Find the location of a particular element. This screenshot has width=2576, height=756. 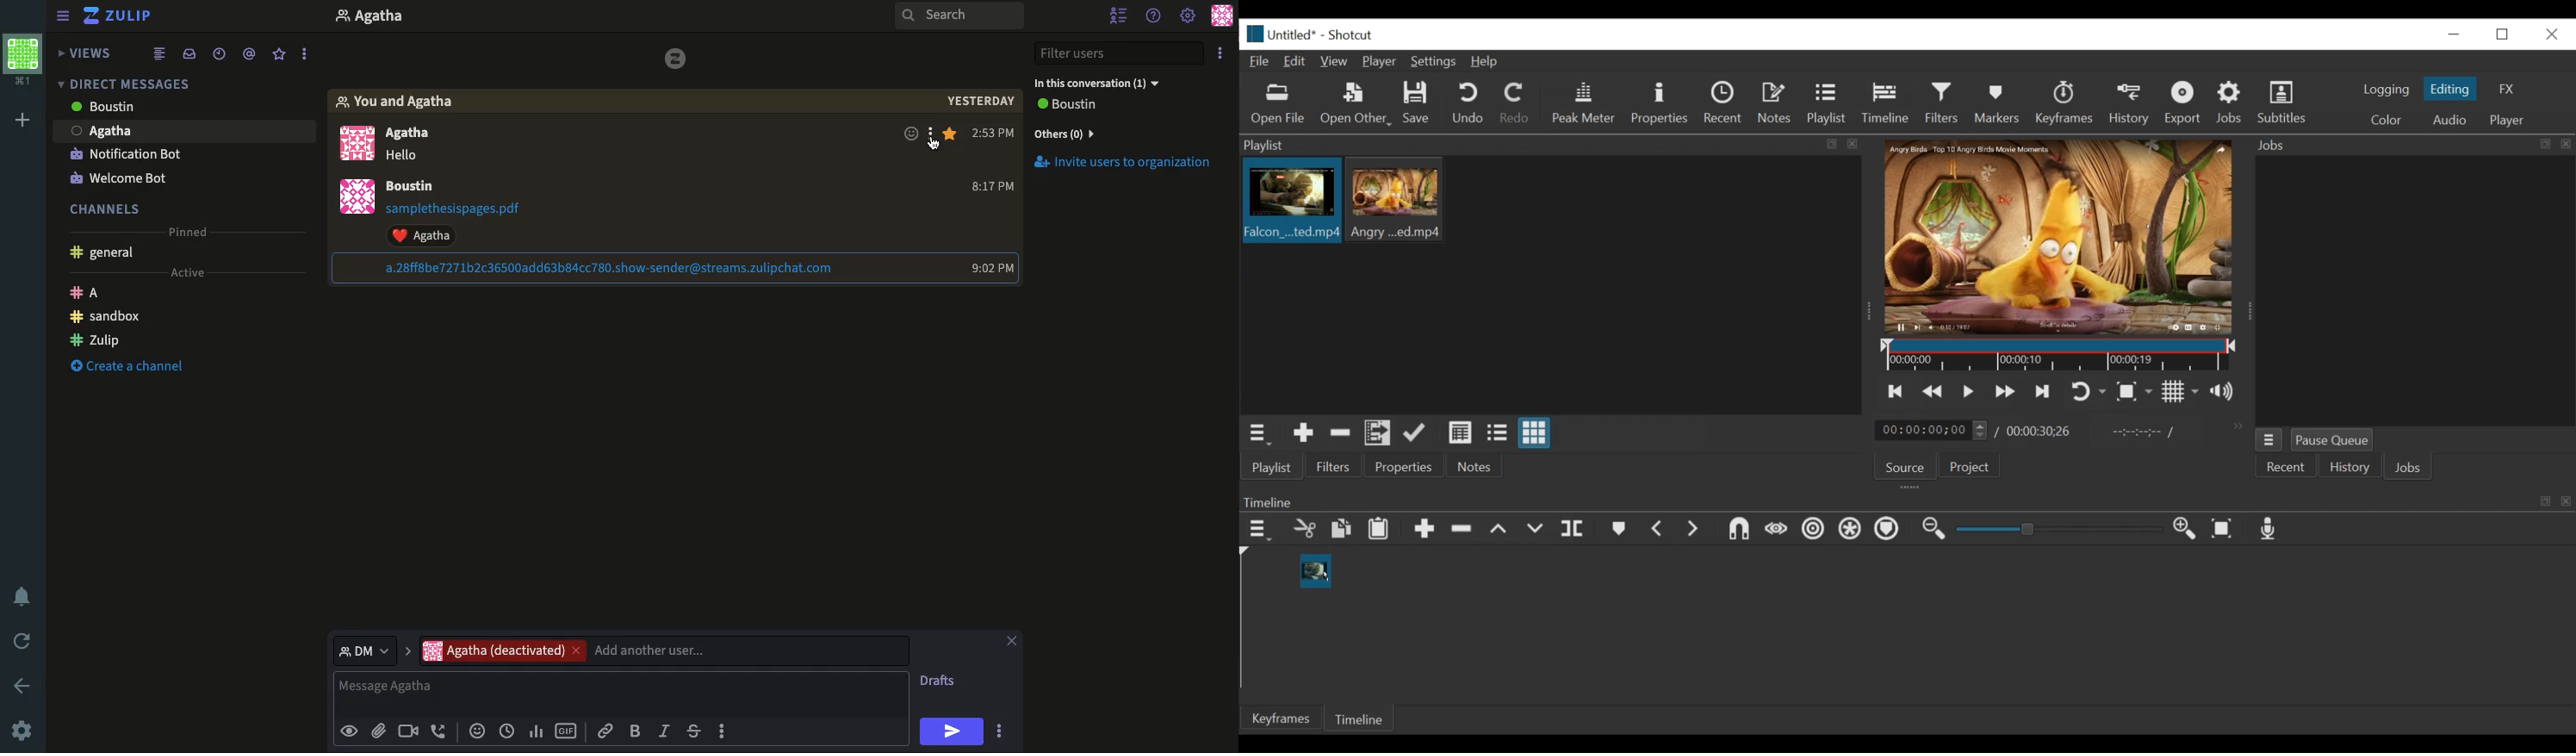

File is located at coordinates (1262, 62).